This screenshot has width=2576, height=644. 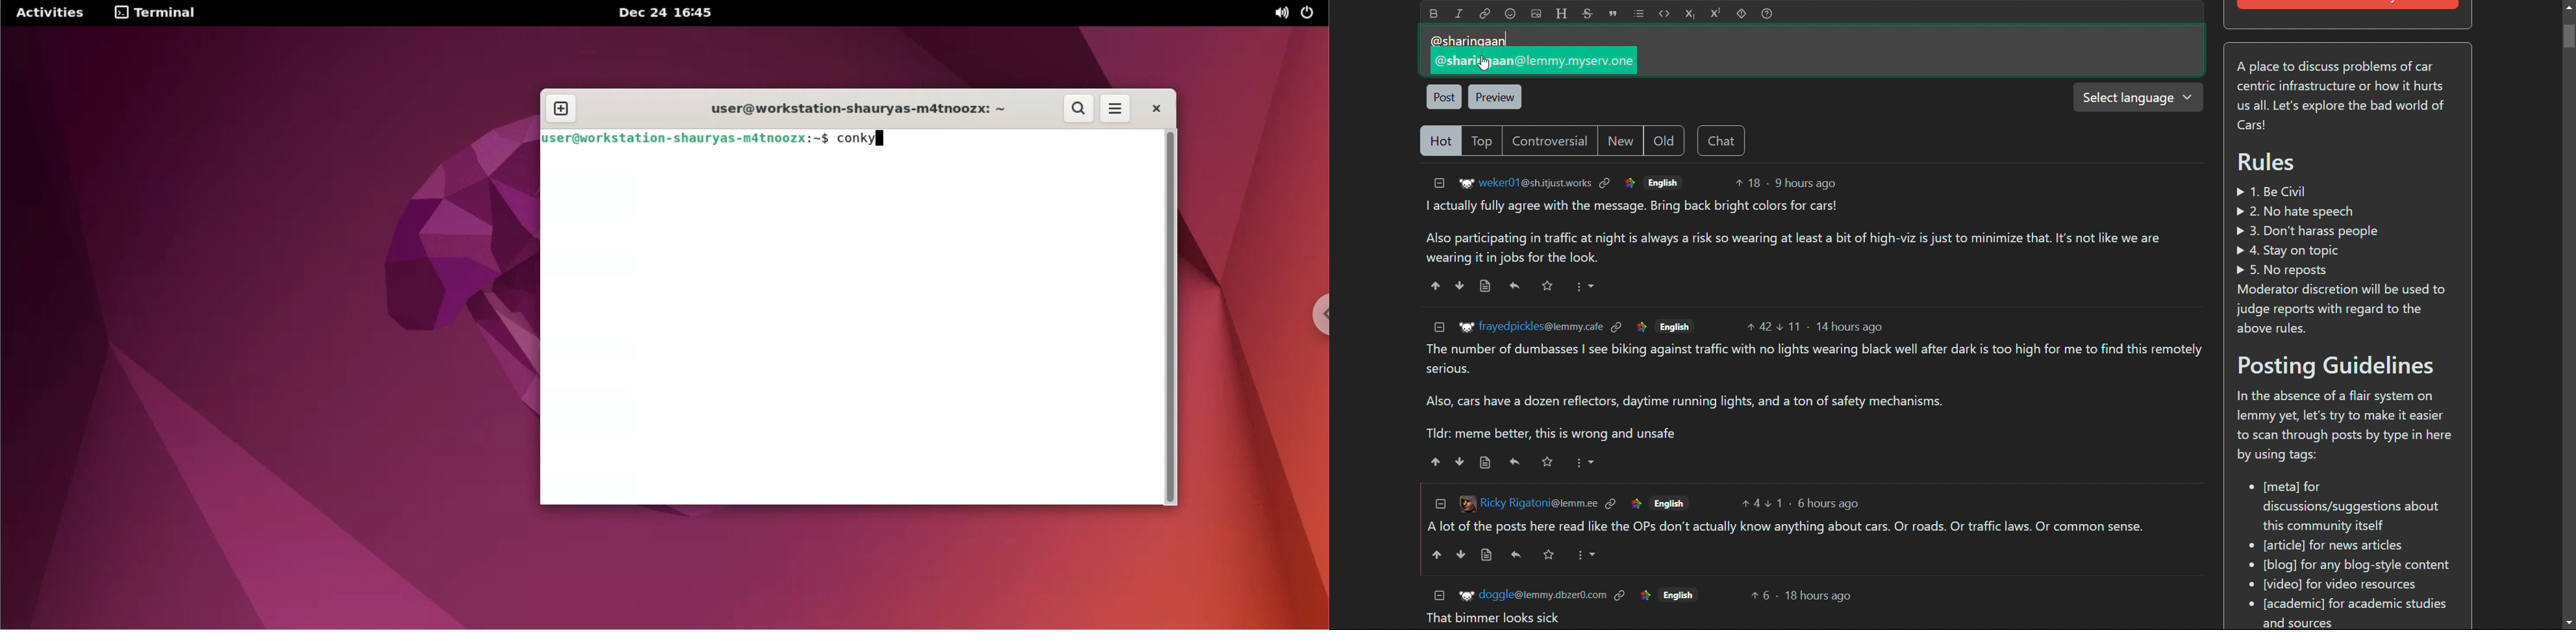 I want to click on upvotes 1, so click(x=1775, y=503).